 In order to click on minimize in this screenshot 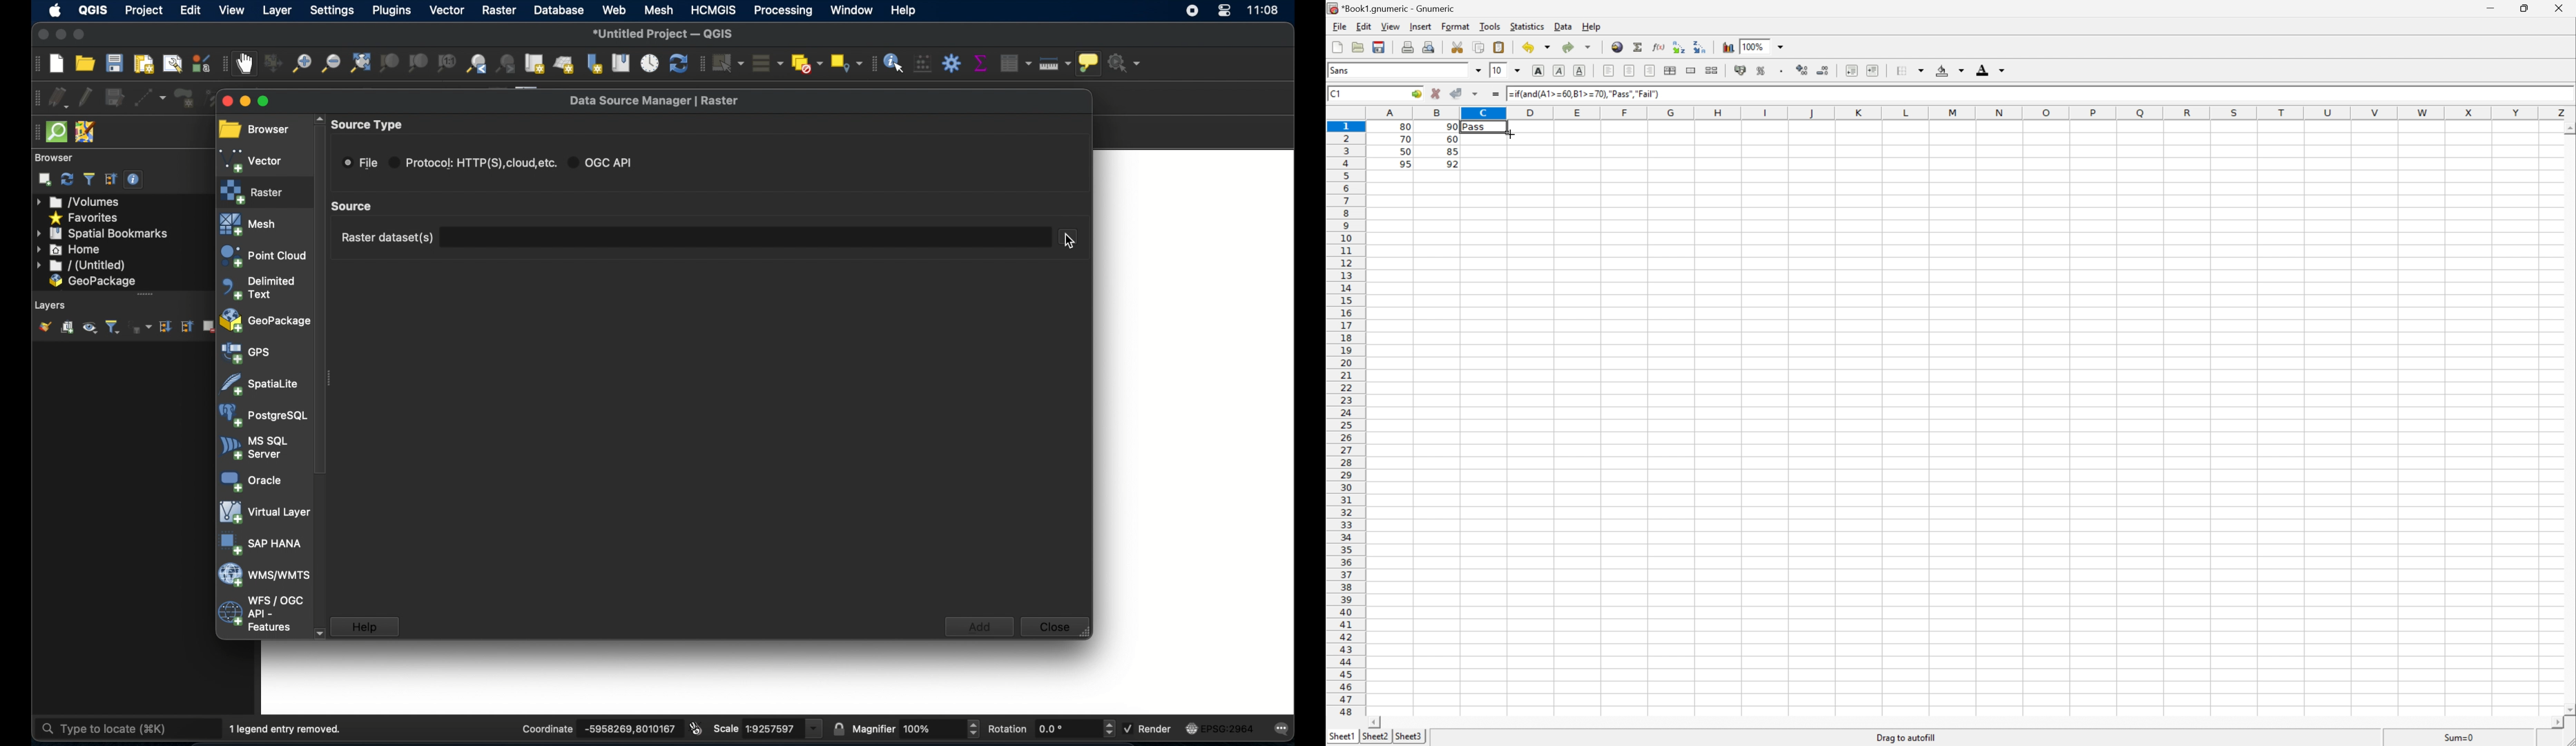, I will do `click(60, 35)`.